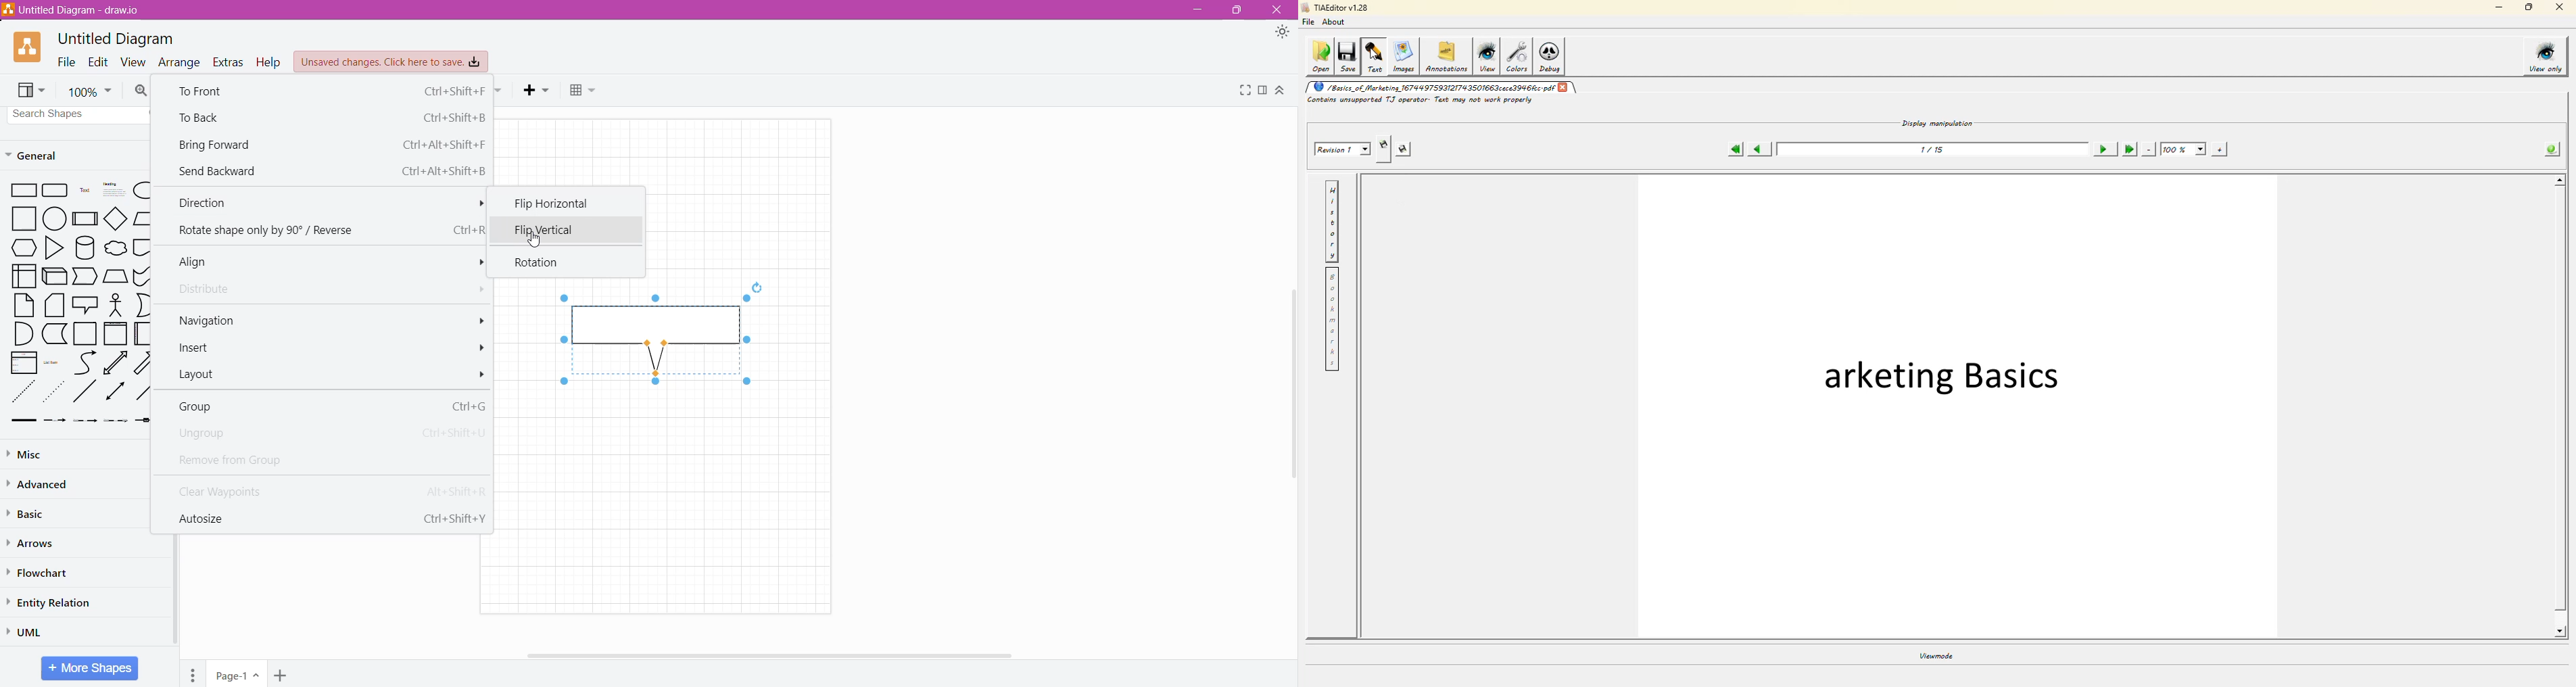 The width and height of the screenshot is (2576, 700). I want to click on View, so click(32, 91).